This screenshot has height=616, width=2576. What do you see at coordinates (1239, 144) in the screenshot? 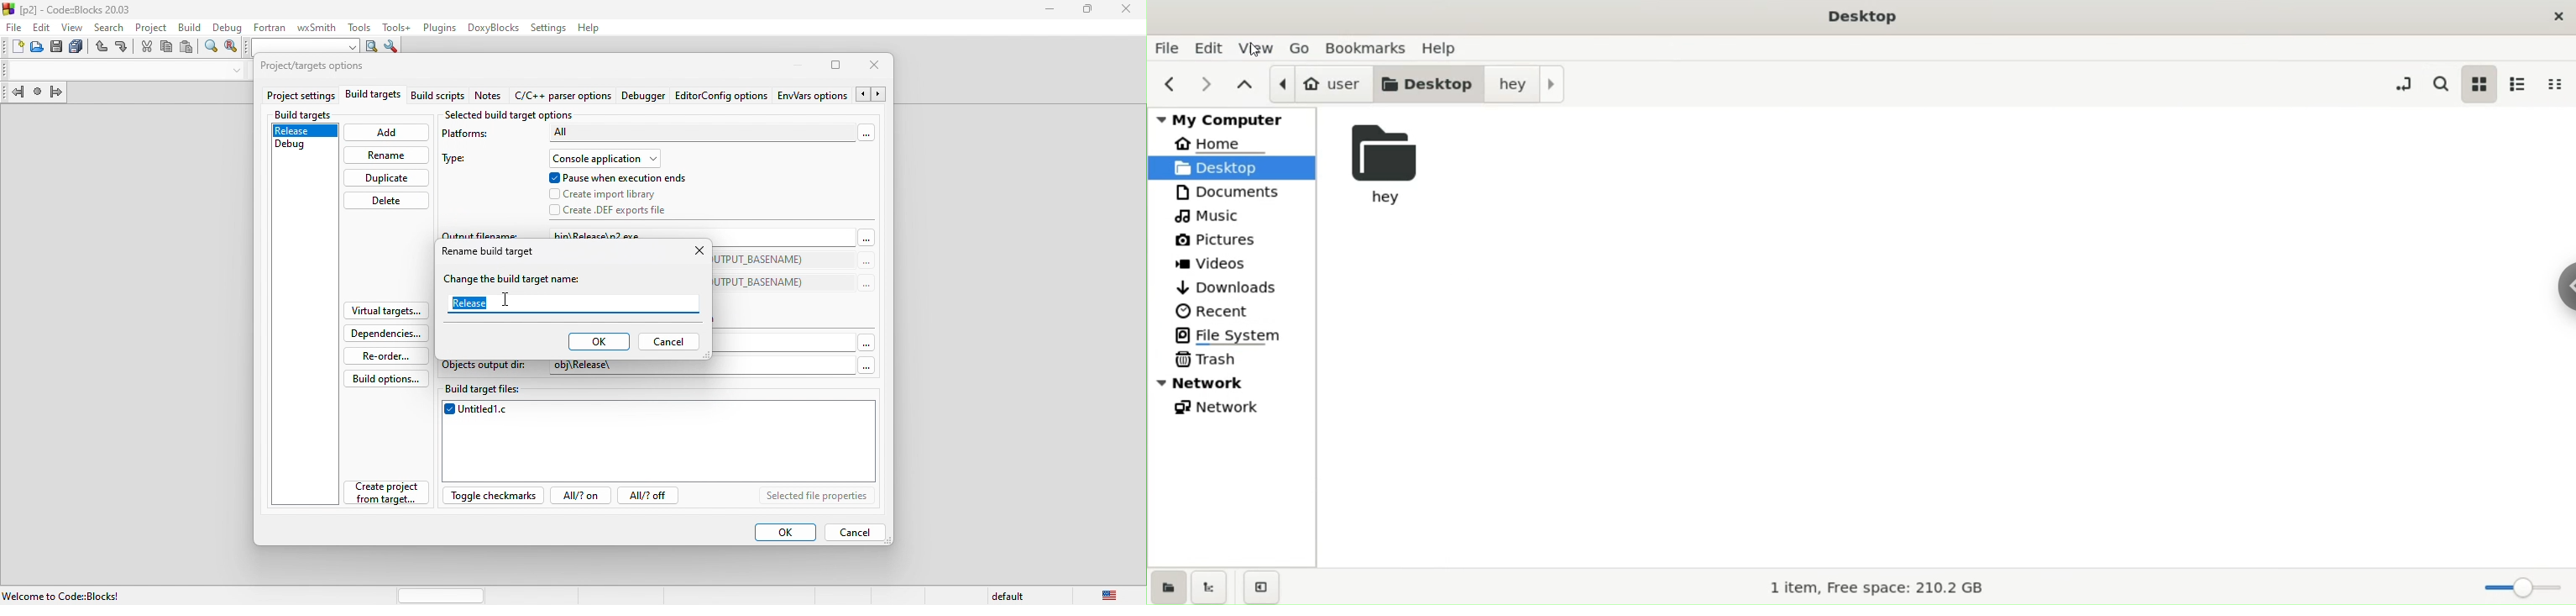
I see `home` at bounding box center [1239, 144].